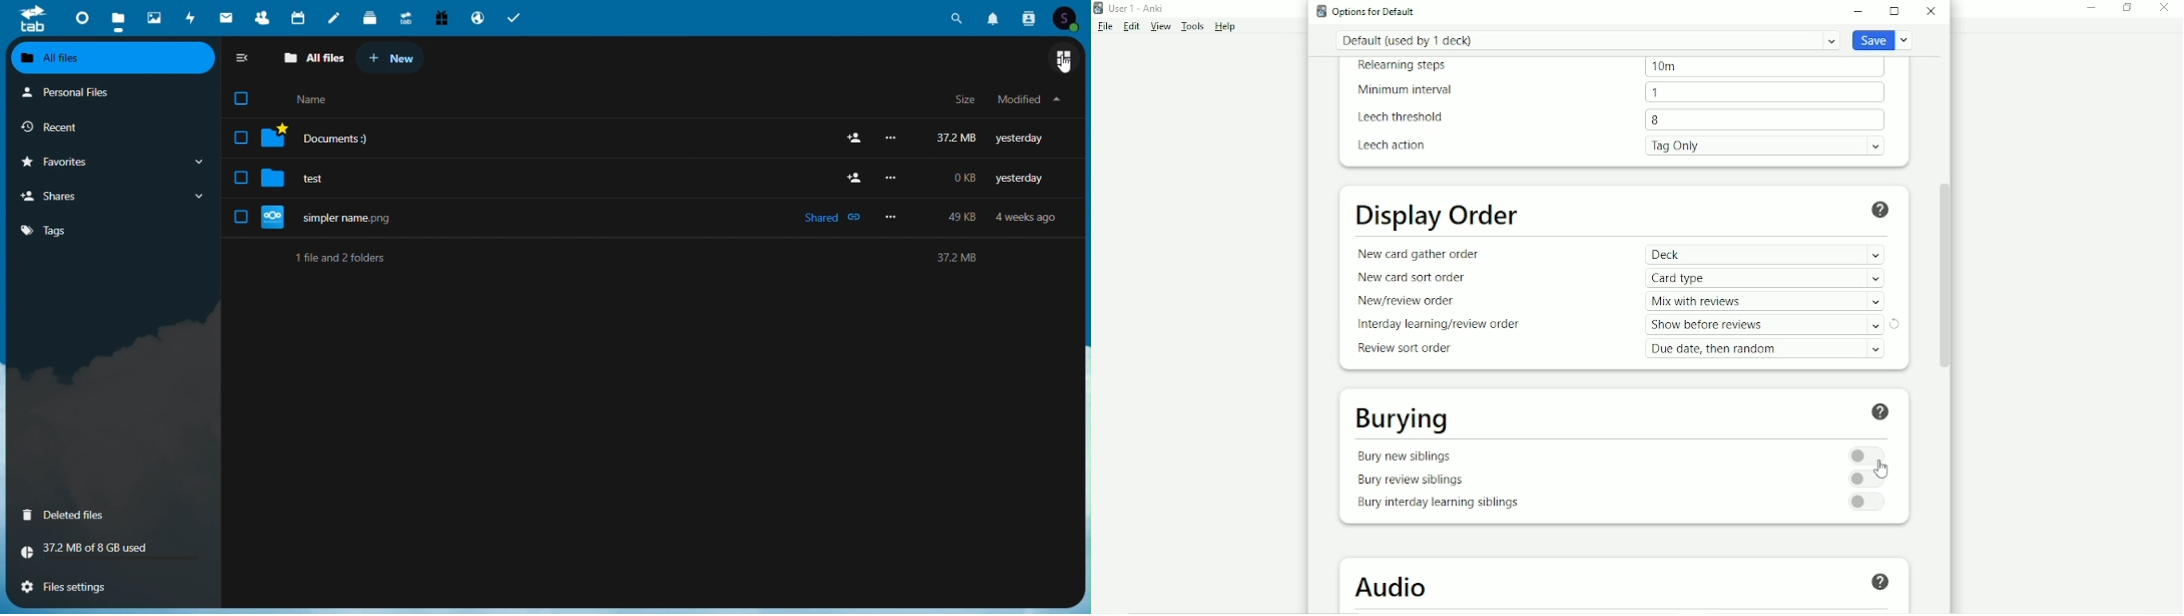 This screenshot has width=2184, height=616. Describe the element at coordinates (1869, 454) in the screenshot. I see `Toggle on/off` at that location.